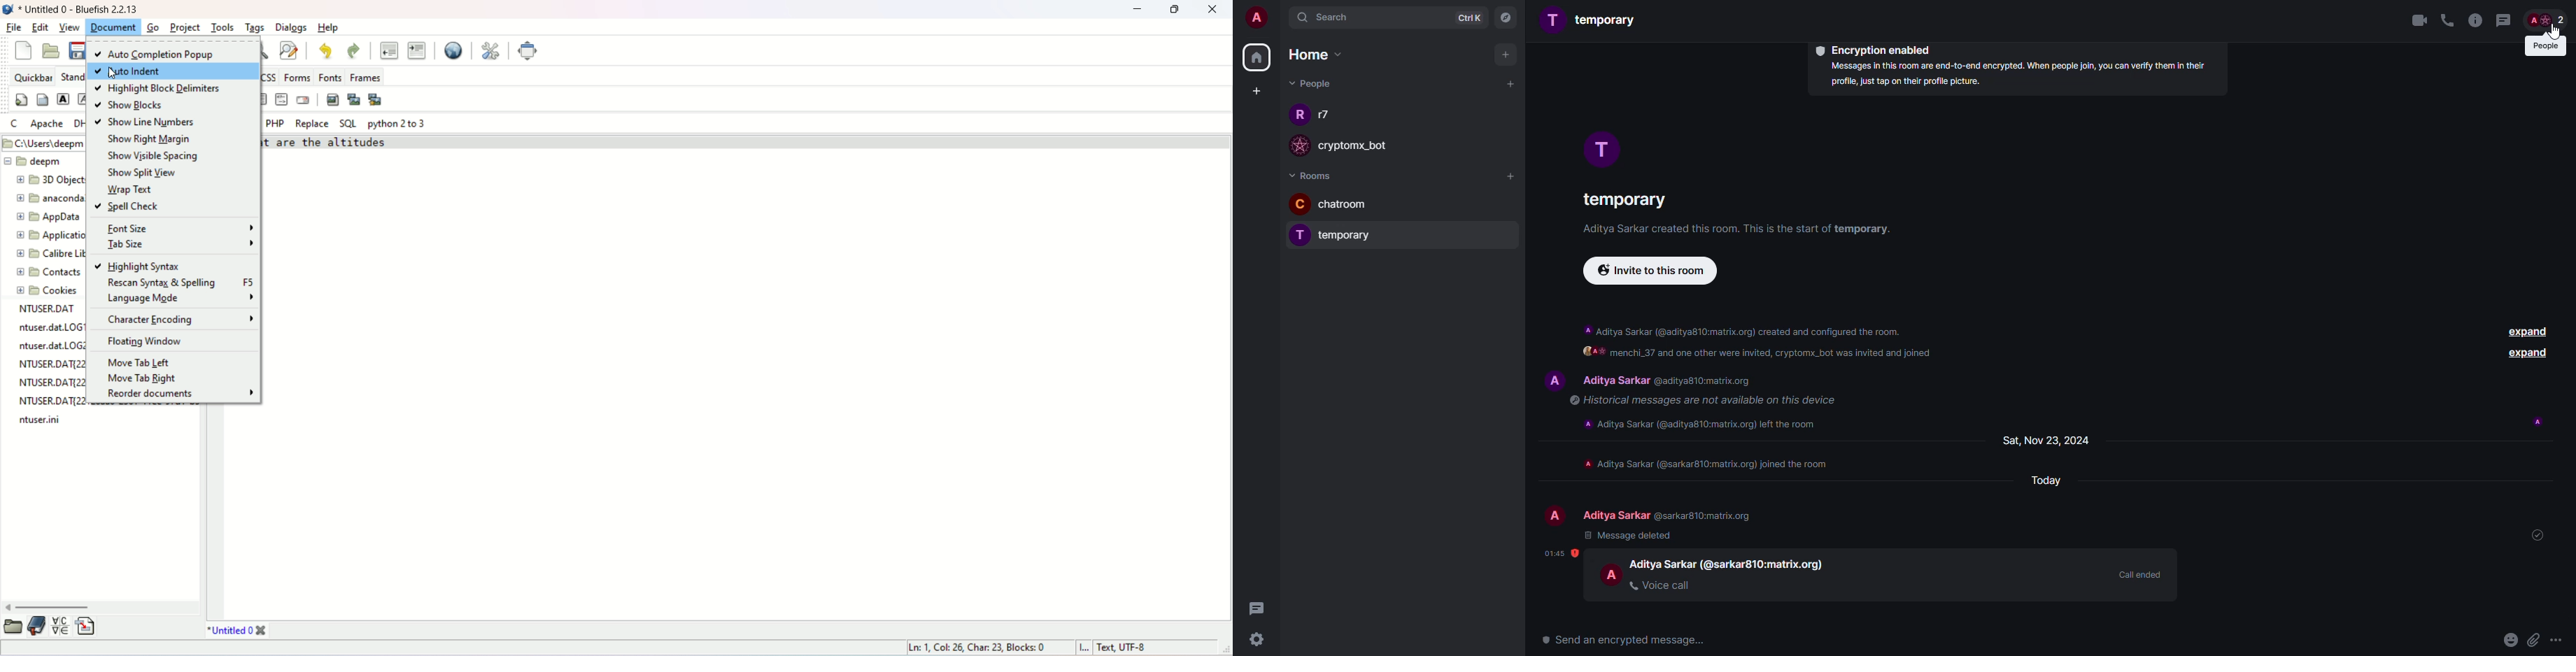  Describe the element at coordinates (1510, 83) in the screenshot. I see `start chat` at that location.